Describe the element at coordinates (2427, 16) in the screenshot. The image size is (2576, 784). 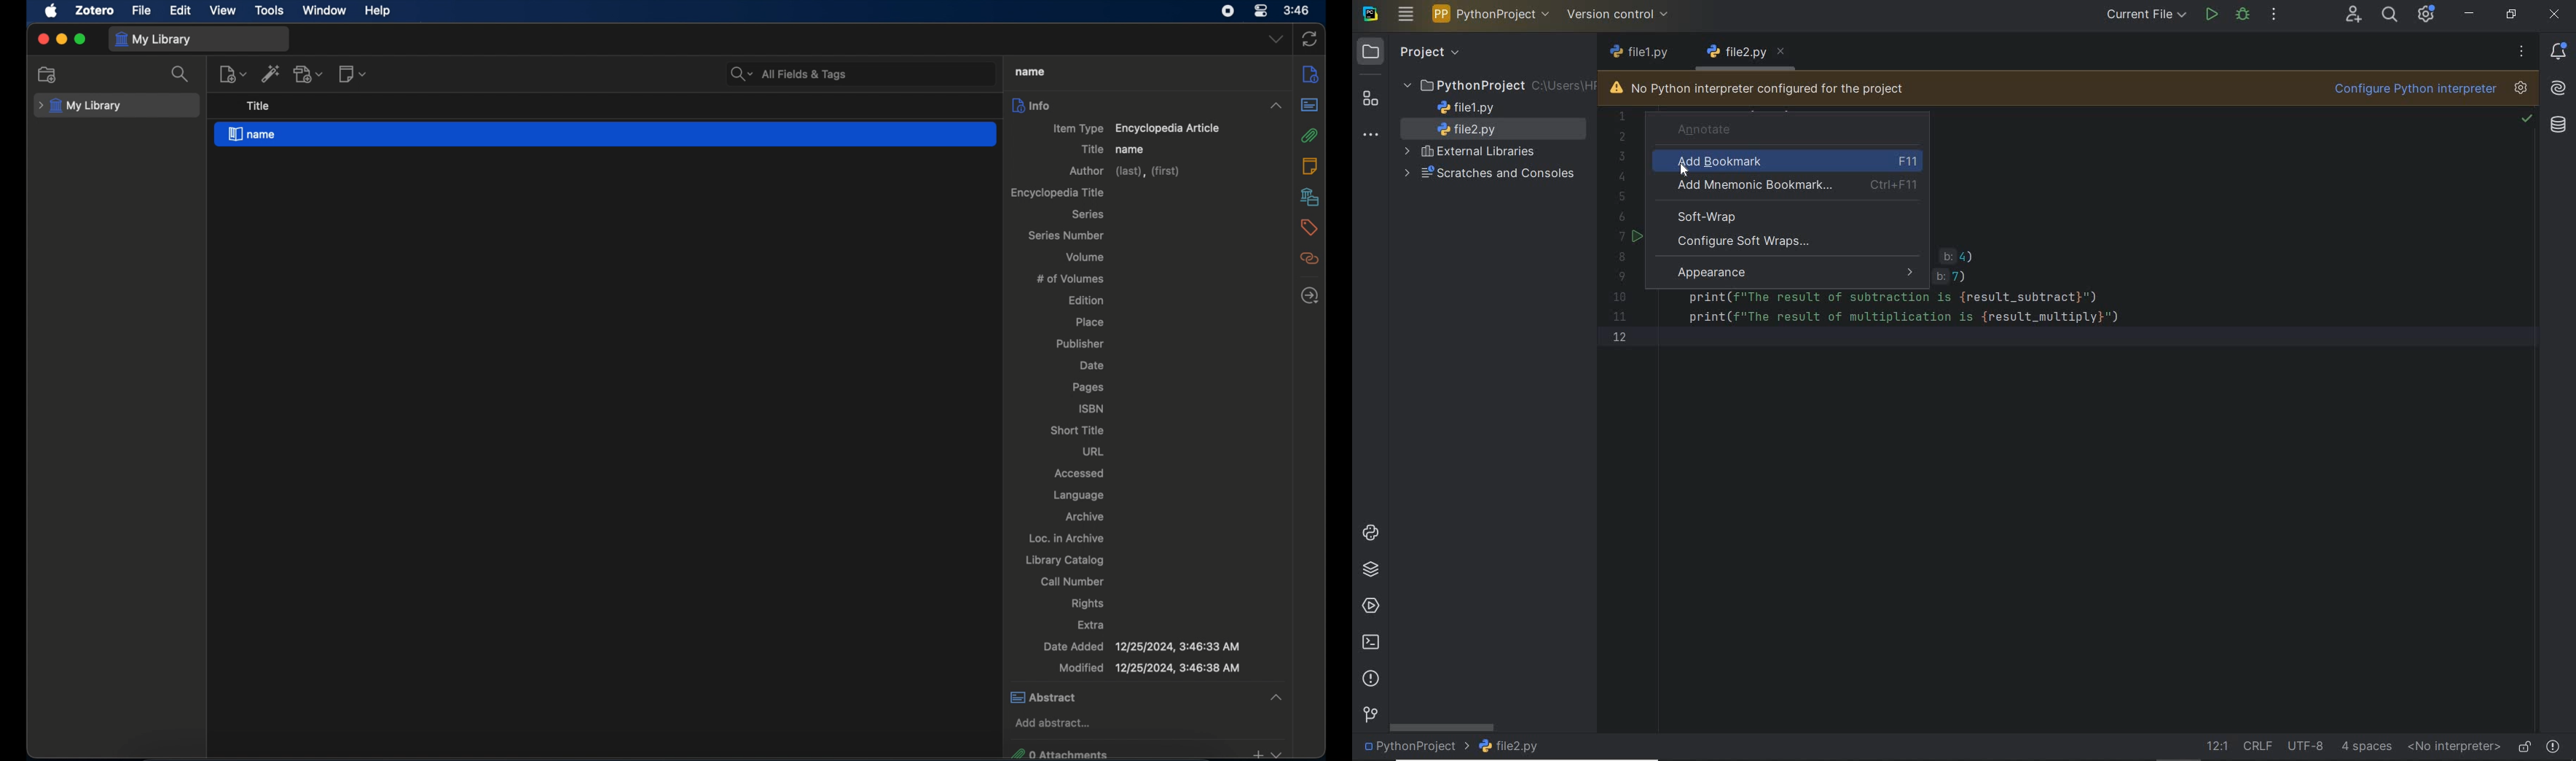
I see `ide and project settings` at that location.